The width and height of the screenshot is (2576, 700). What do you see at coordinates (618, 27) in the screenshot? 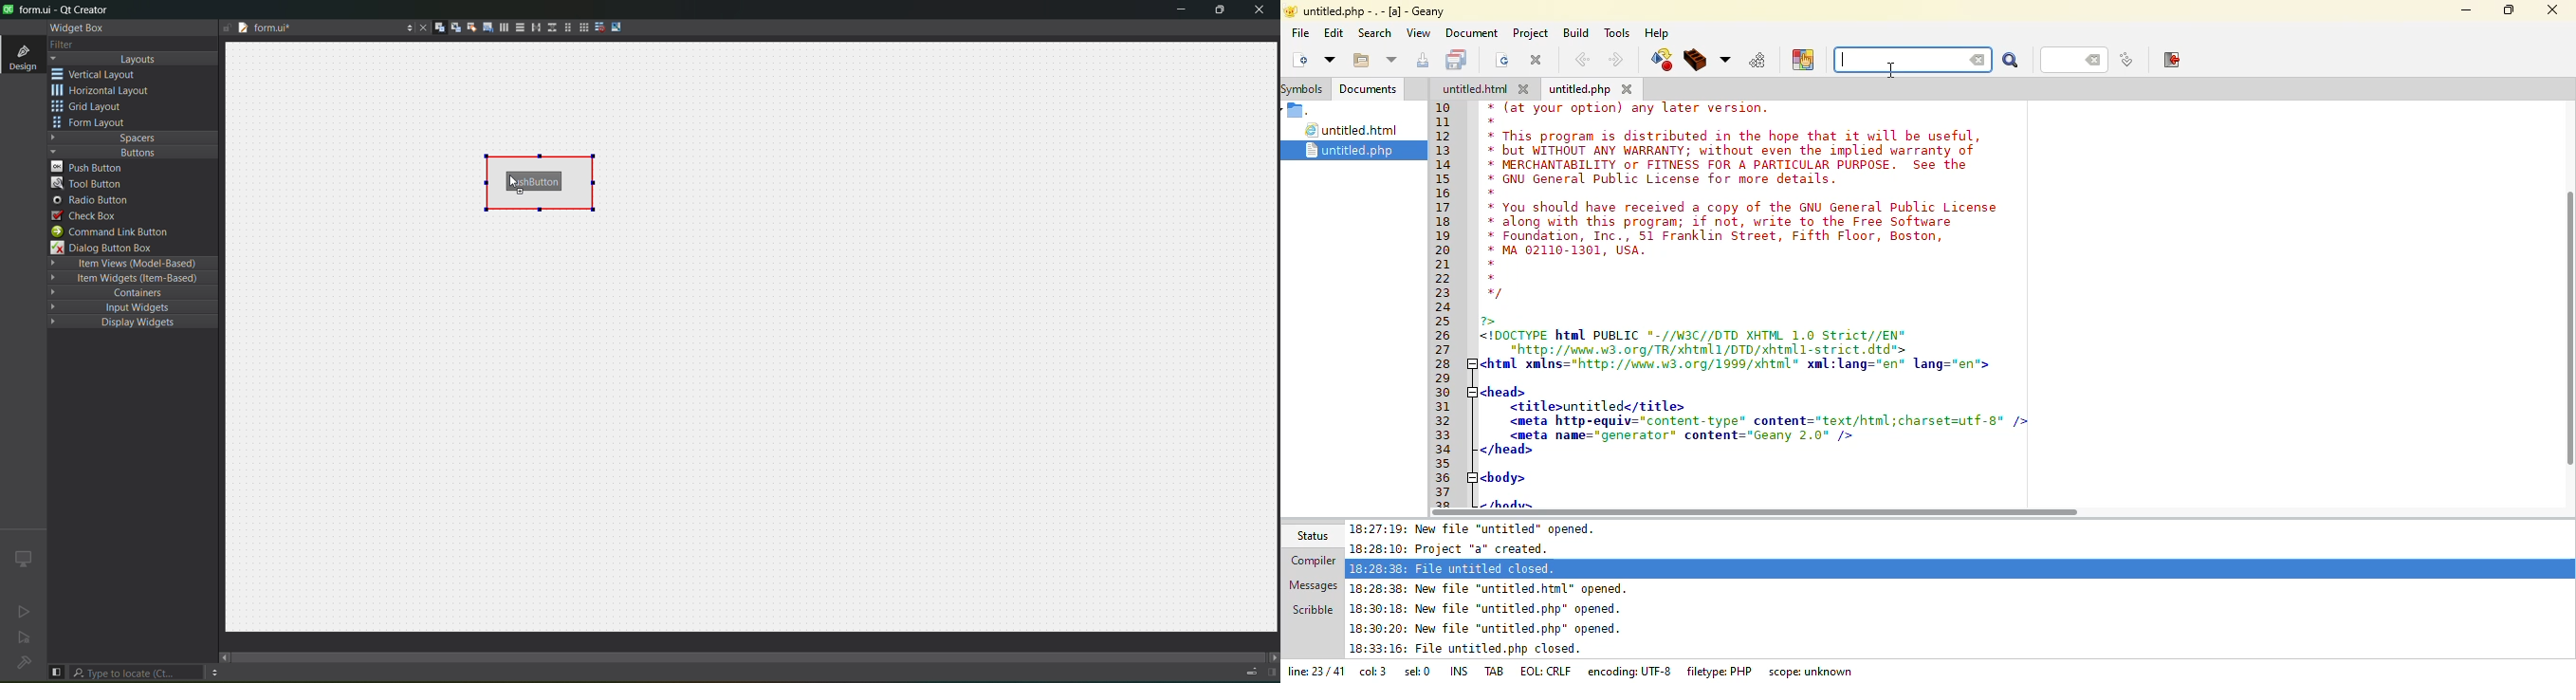
I see `adjust size` at bounding box center [618, 27].